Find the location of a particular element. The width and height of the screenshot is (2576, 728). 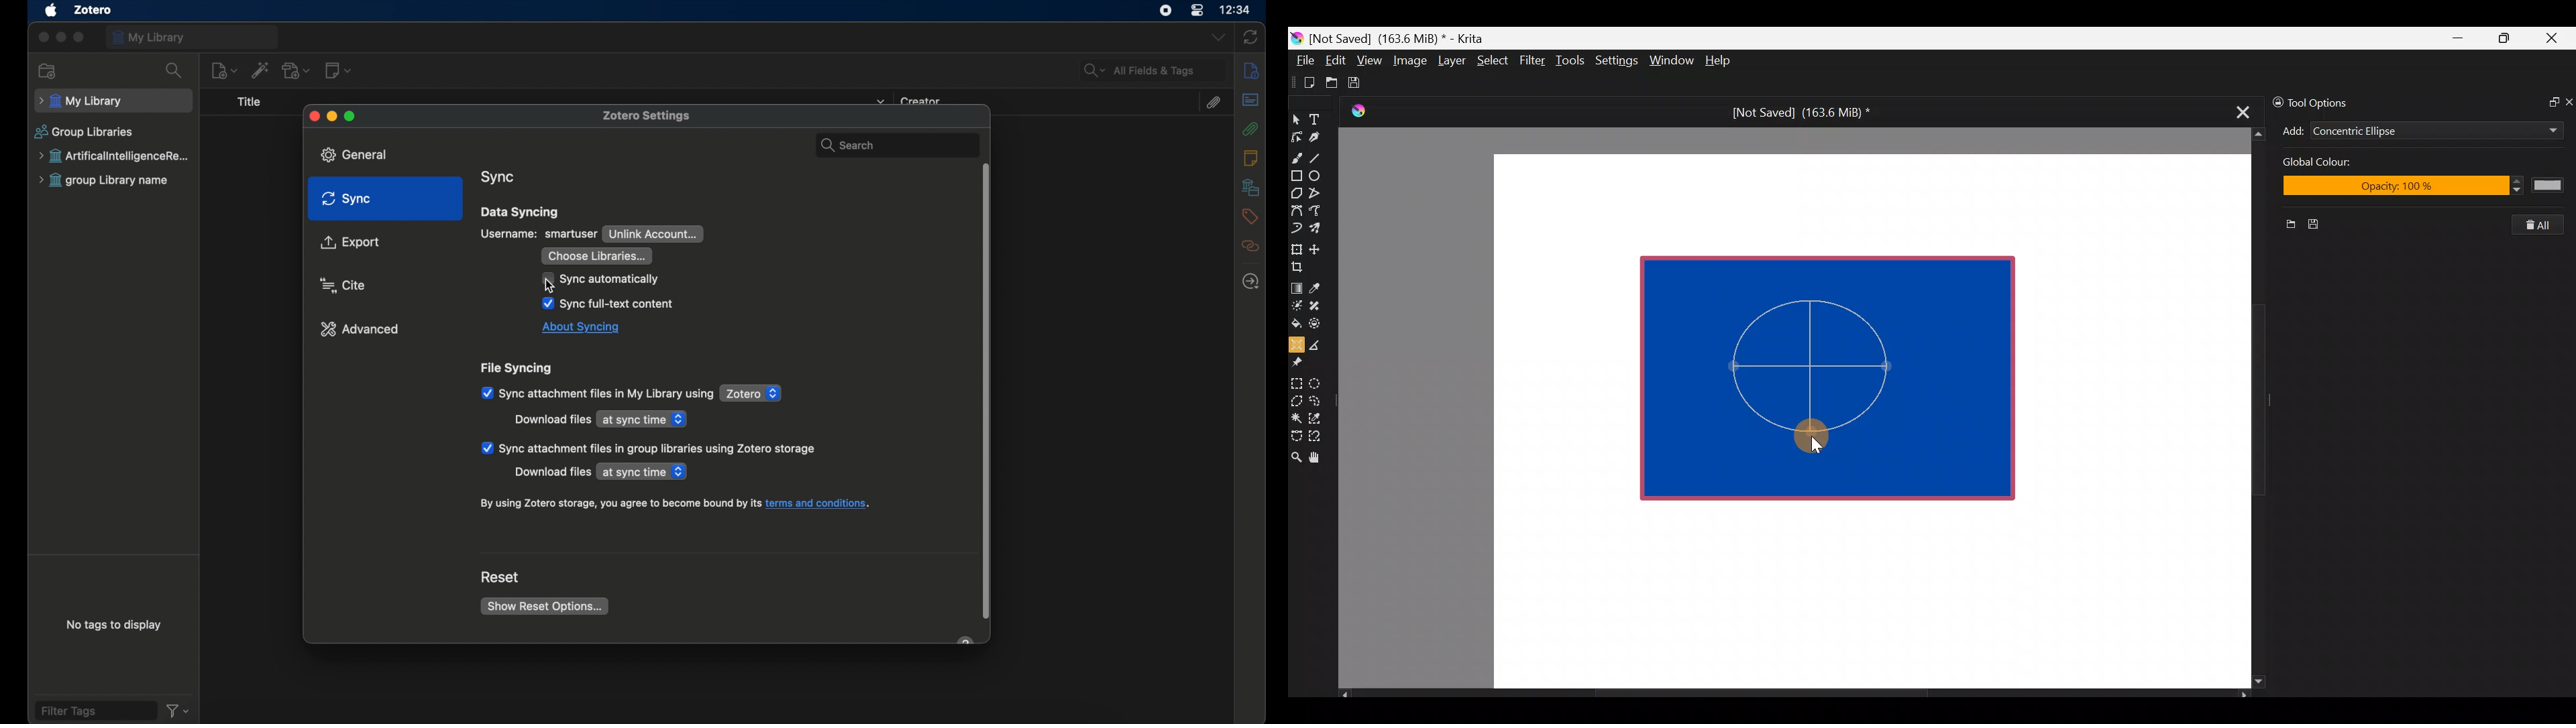

group library is located at coordinates (105, 181).